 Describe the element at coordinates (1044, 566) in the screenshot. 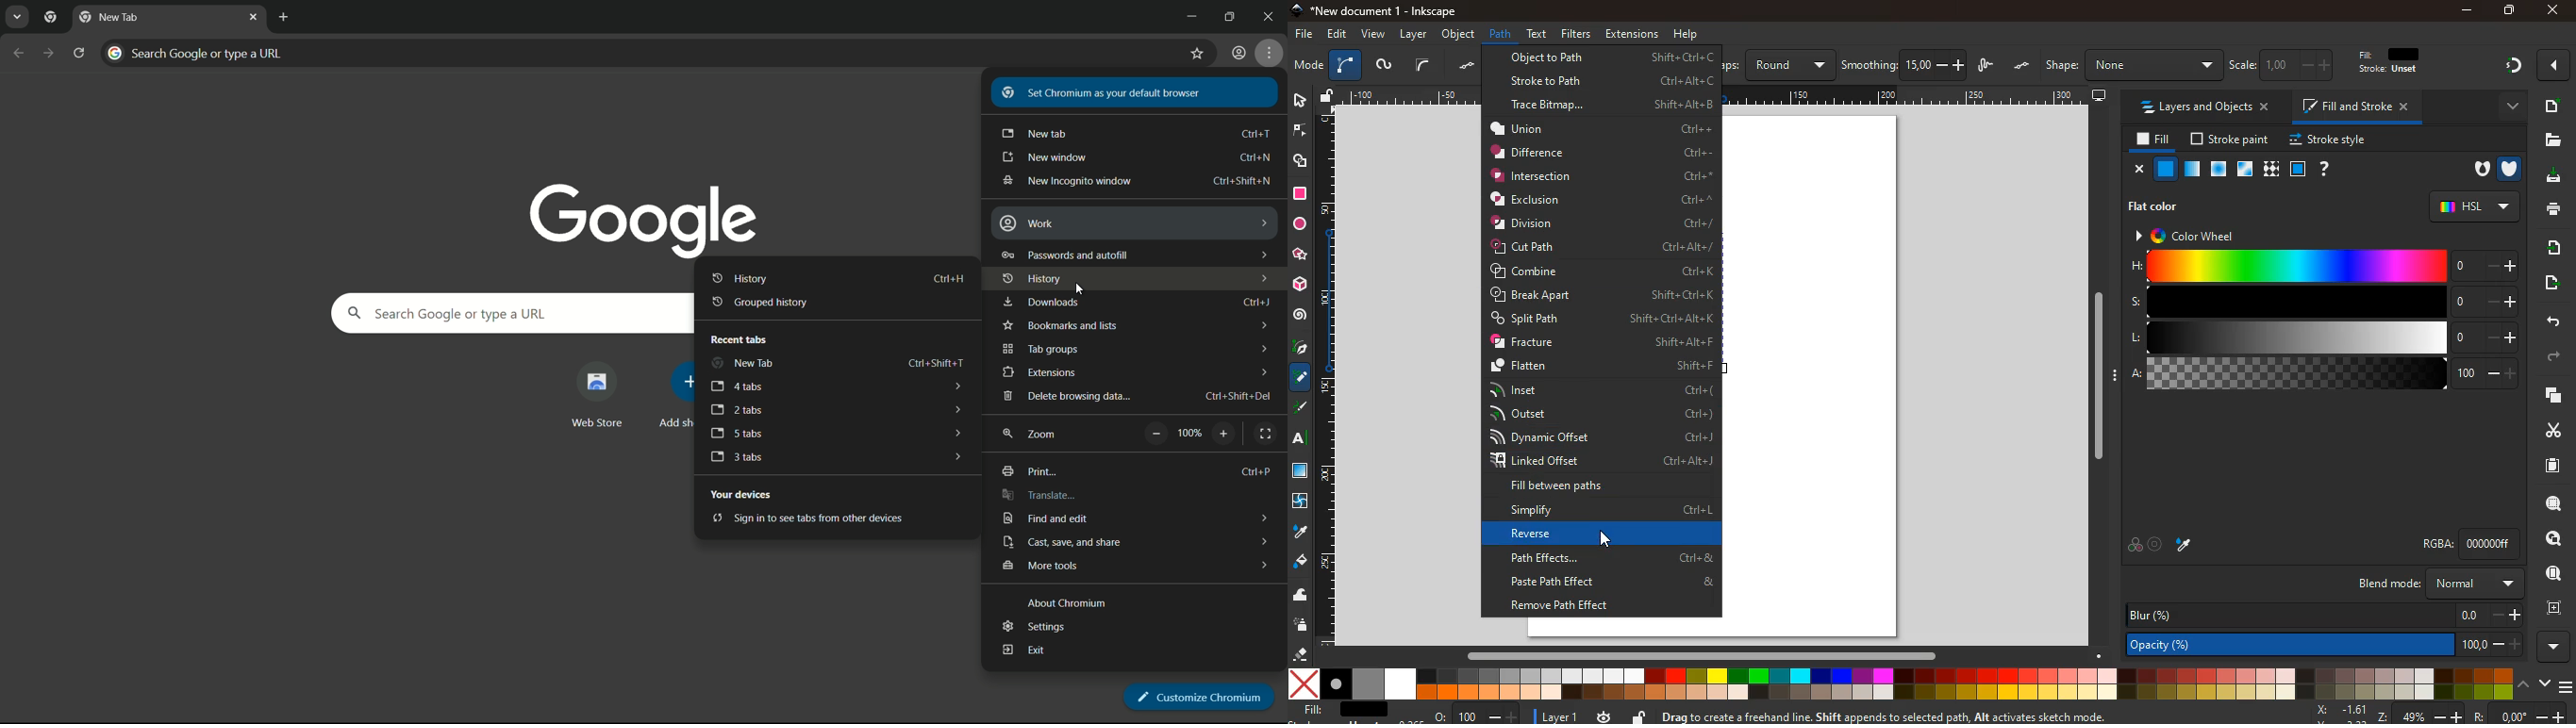

I see `more tools` at that location.